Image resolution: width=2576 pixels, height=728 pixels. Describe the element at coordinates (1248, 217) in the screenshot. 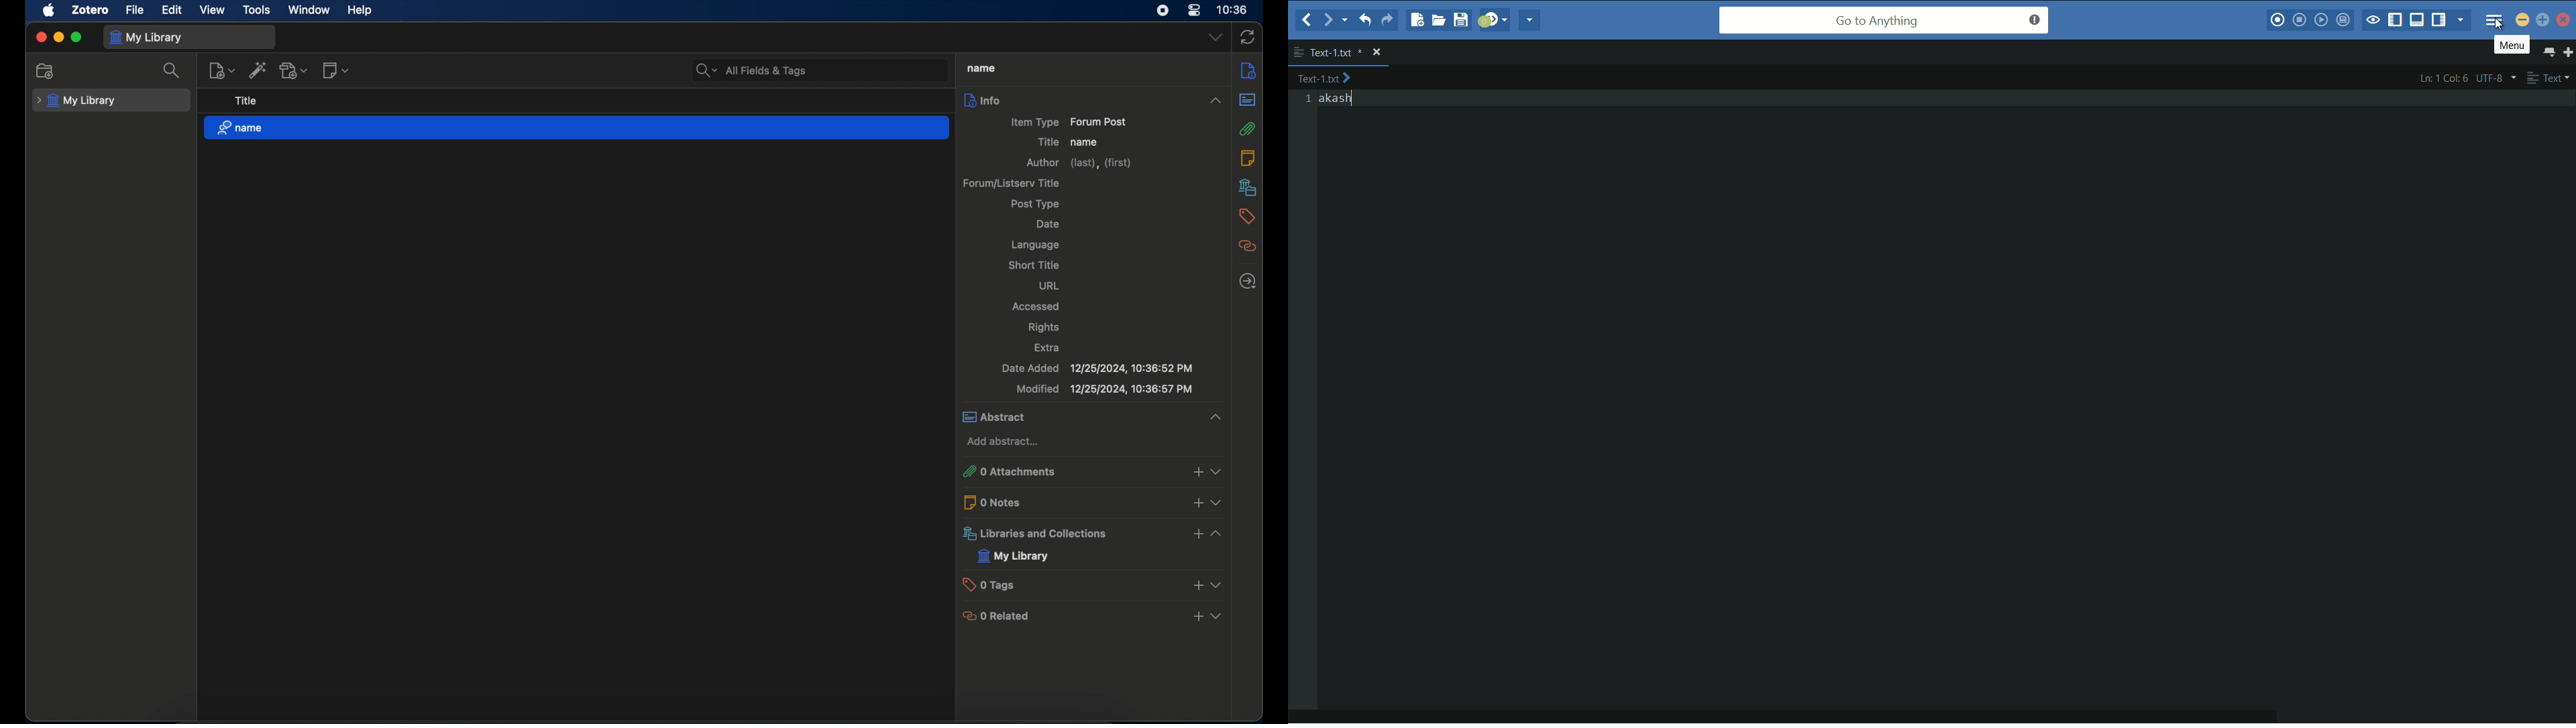

I see `tags` at that location.